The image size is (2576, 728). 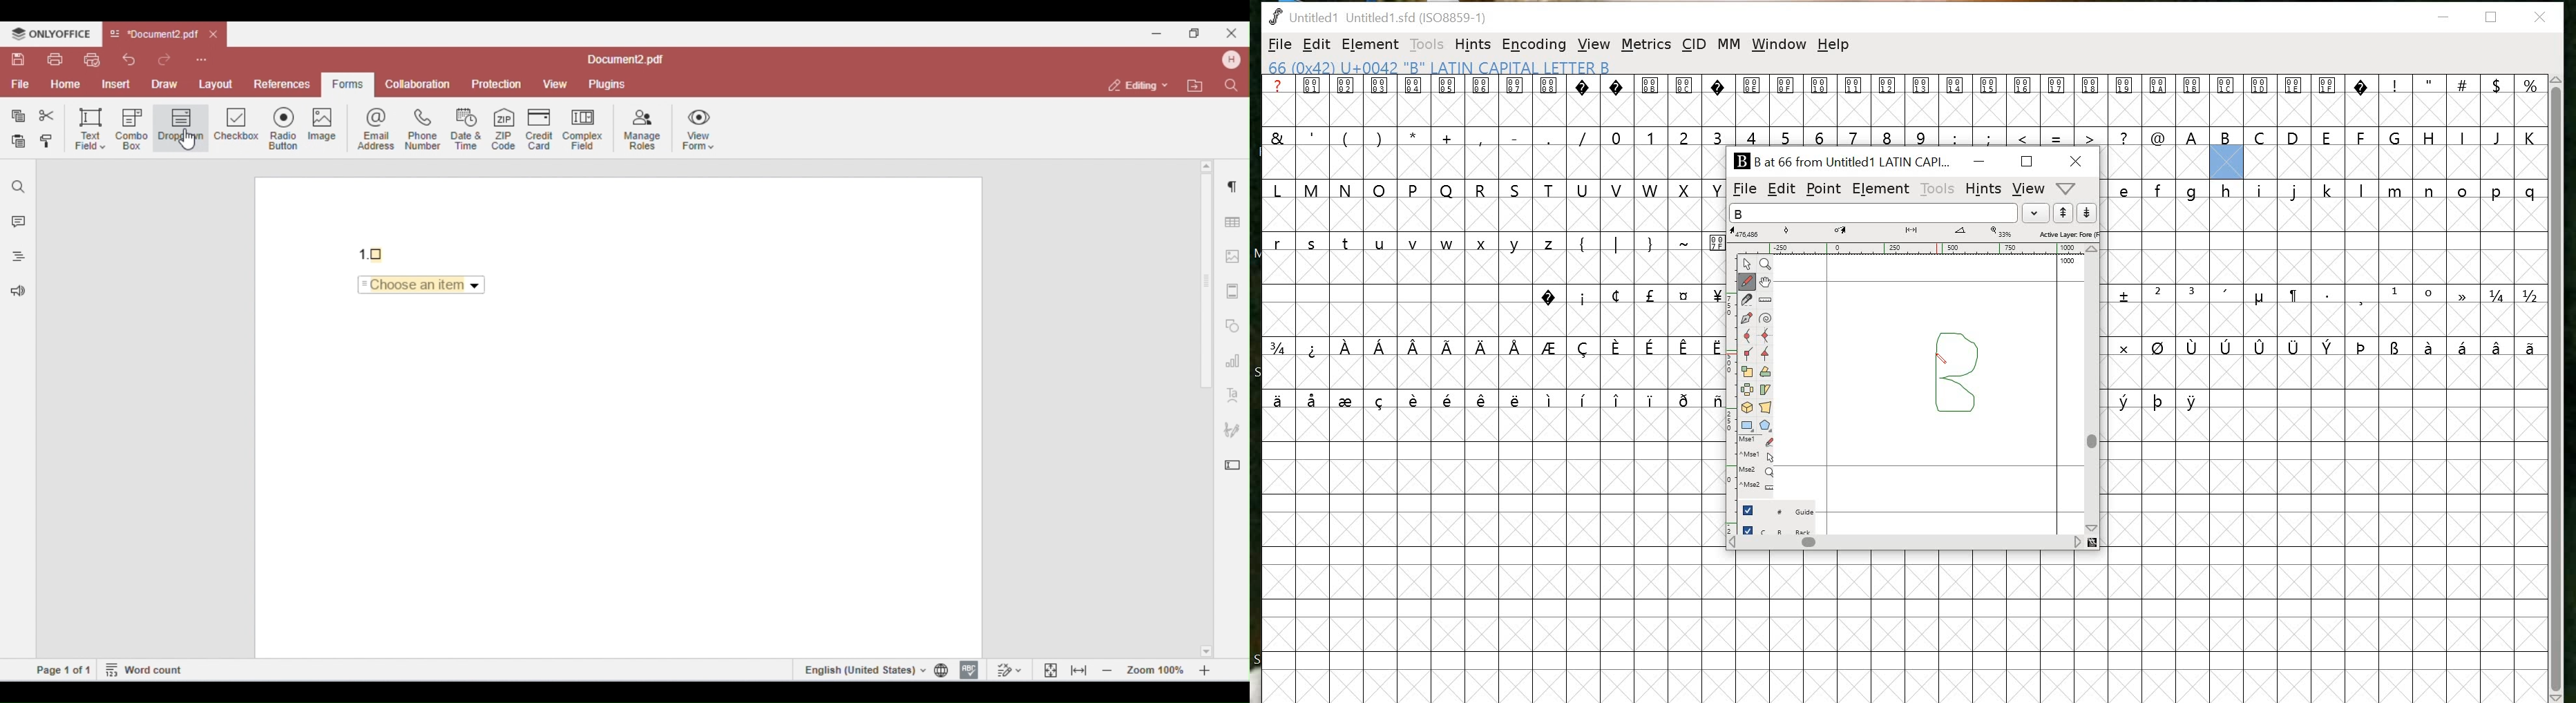 What do you see at coordinates (1981, 161) in the screenshot?
I see `MINIMIZE` at bounding box center [1981, 161].